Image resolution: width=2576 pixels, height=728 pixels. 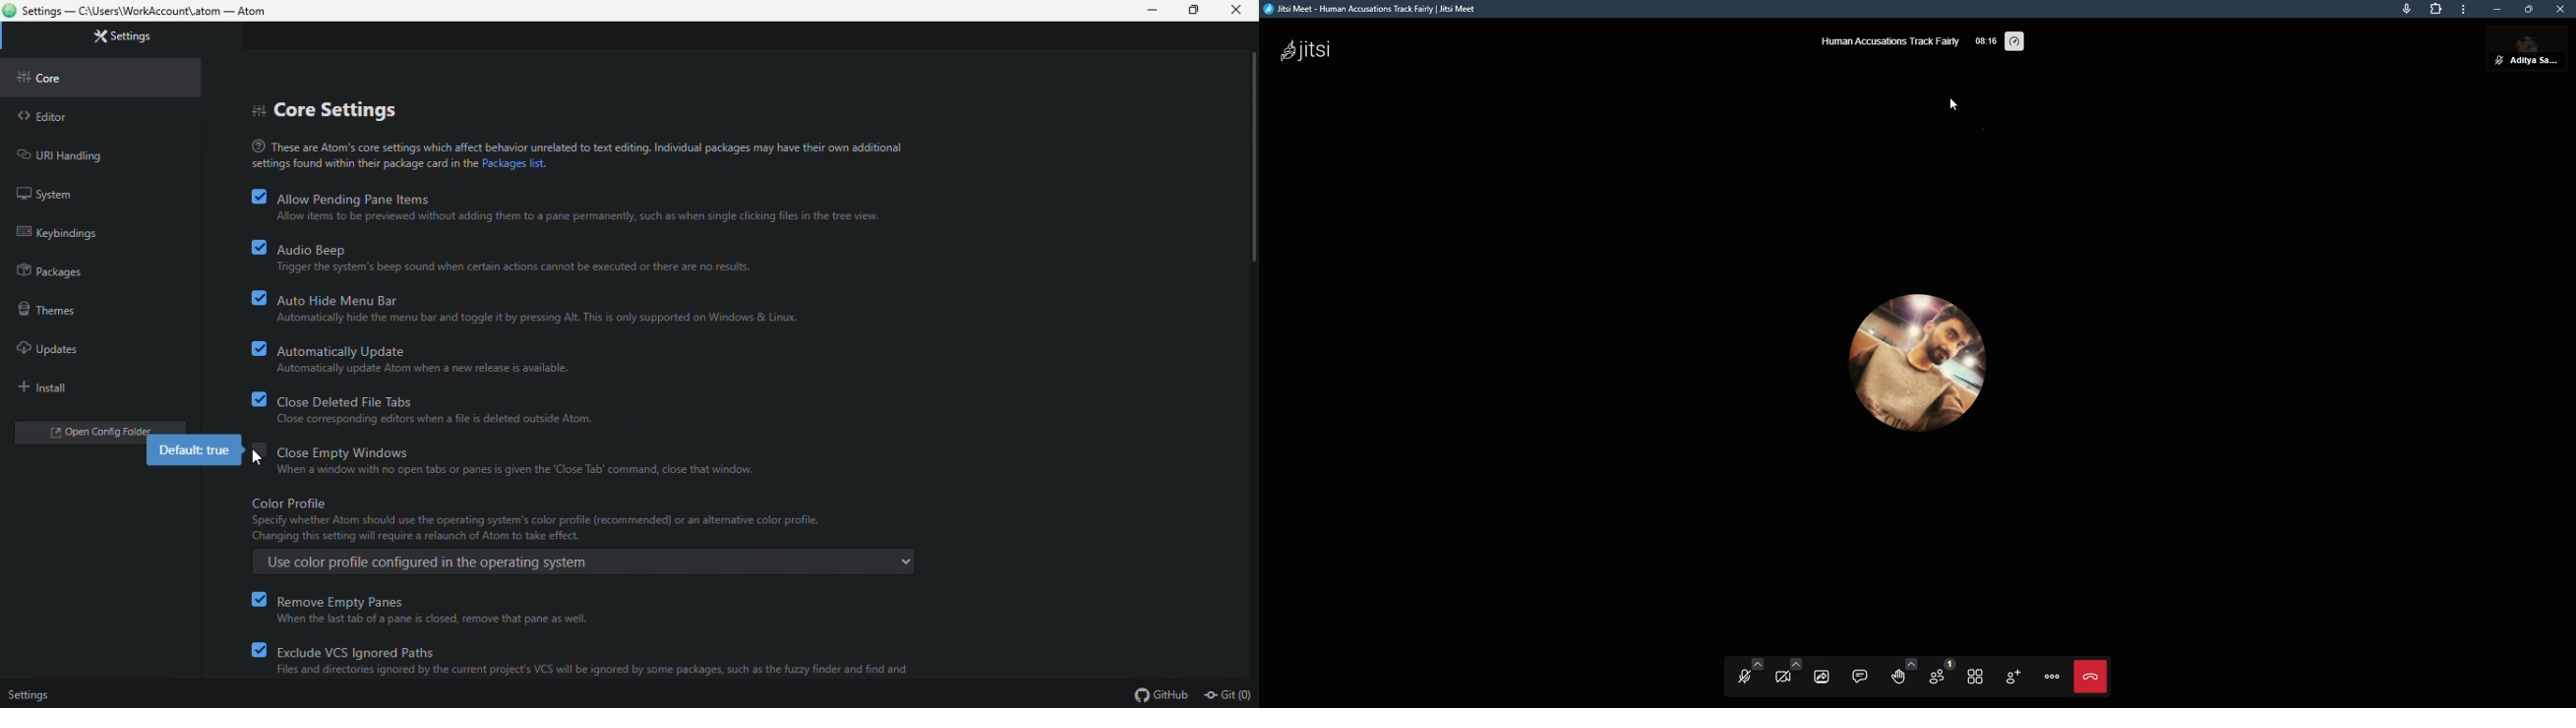 What do you see at coordinates (1199, 10) in the screenshot?
I see `restore` at bounding box center [1199, 10].